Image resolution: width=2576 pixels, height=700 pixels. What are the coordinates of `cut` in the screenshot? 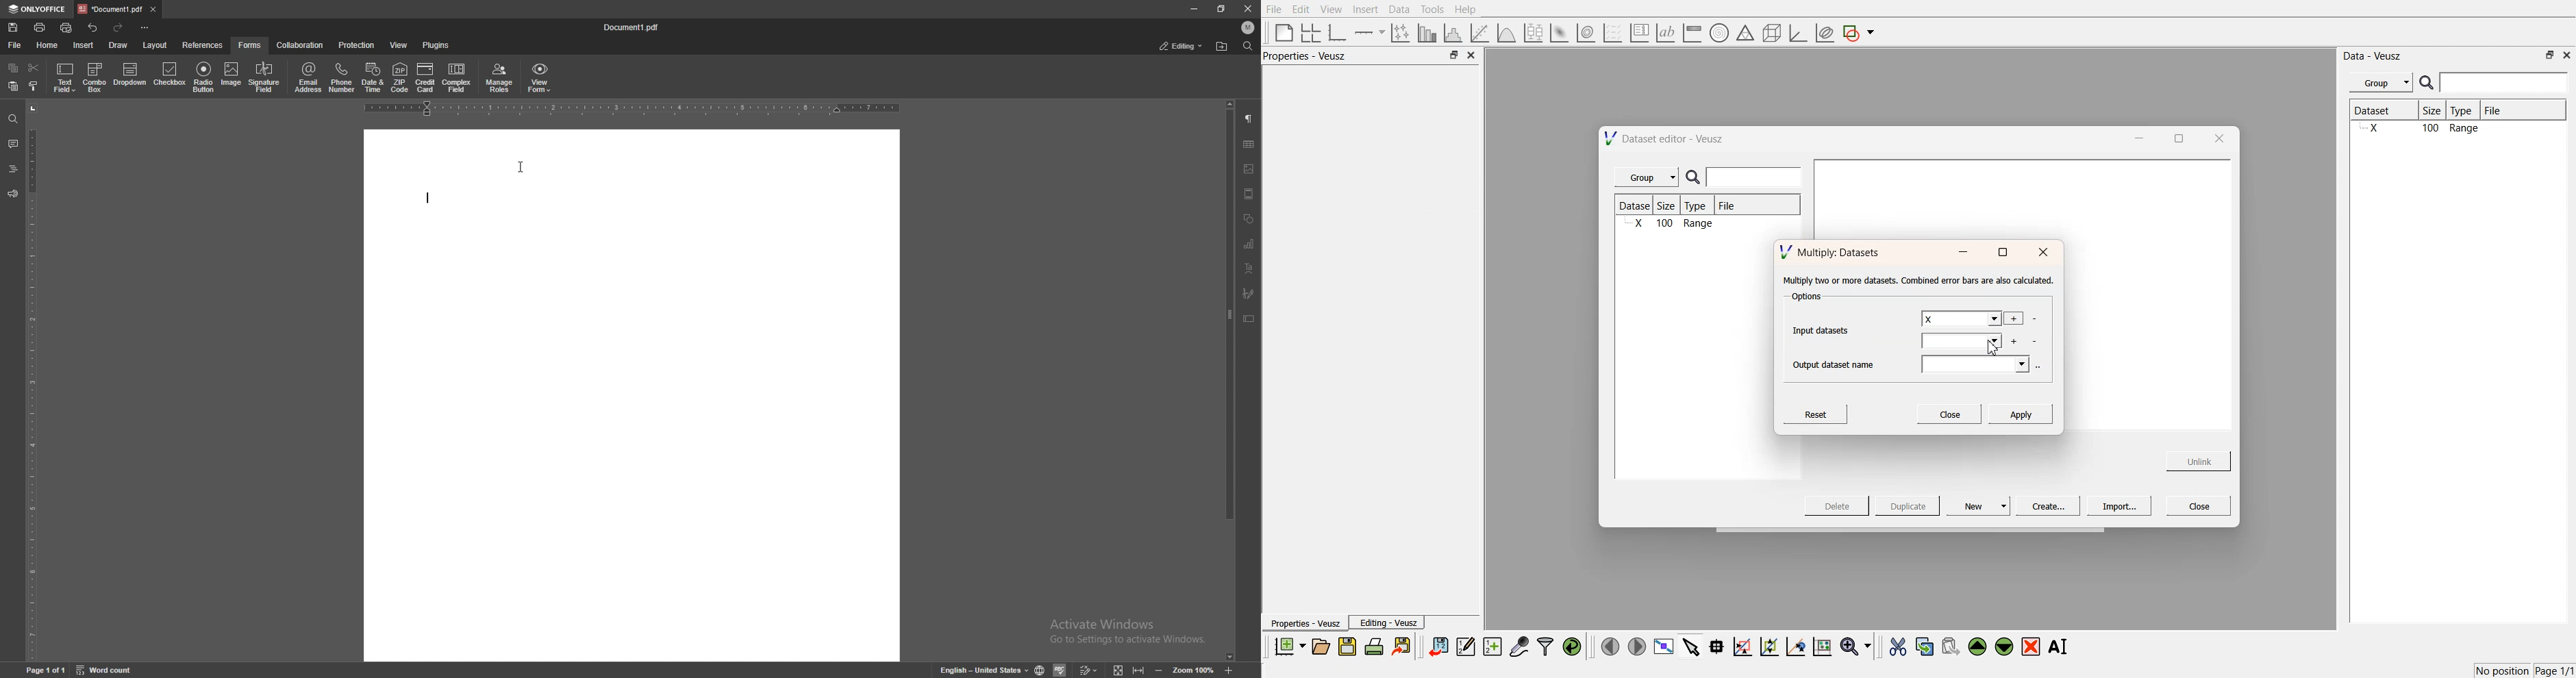 It's located at (34, 67).